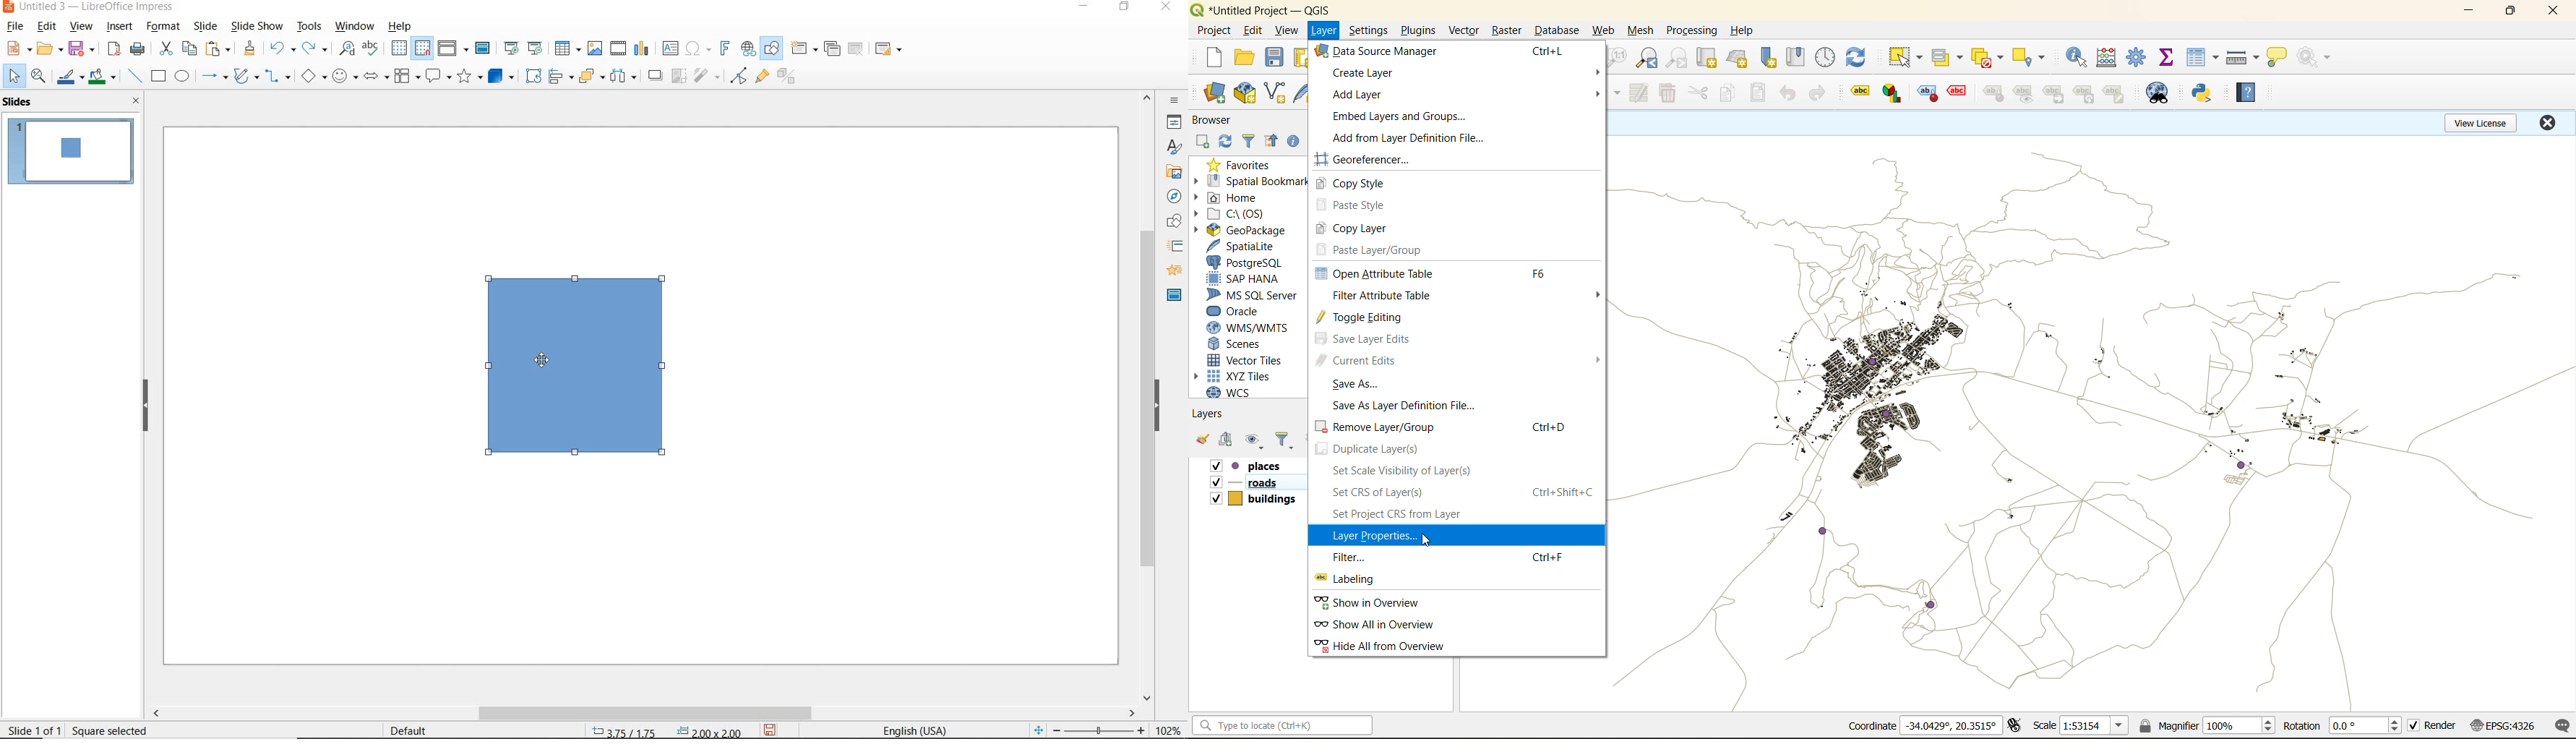 The height and width of the screenshot is (756, 2576). I want to click on close, so click(137, 101).